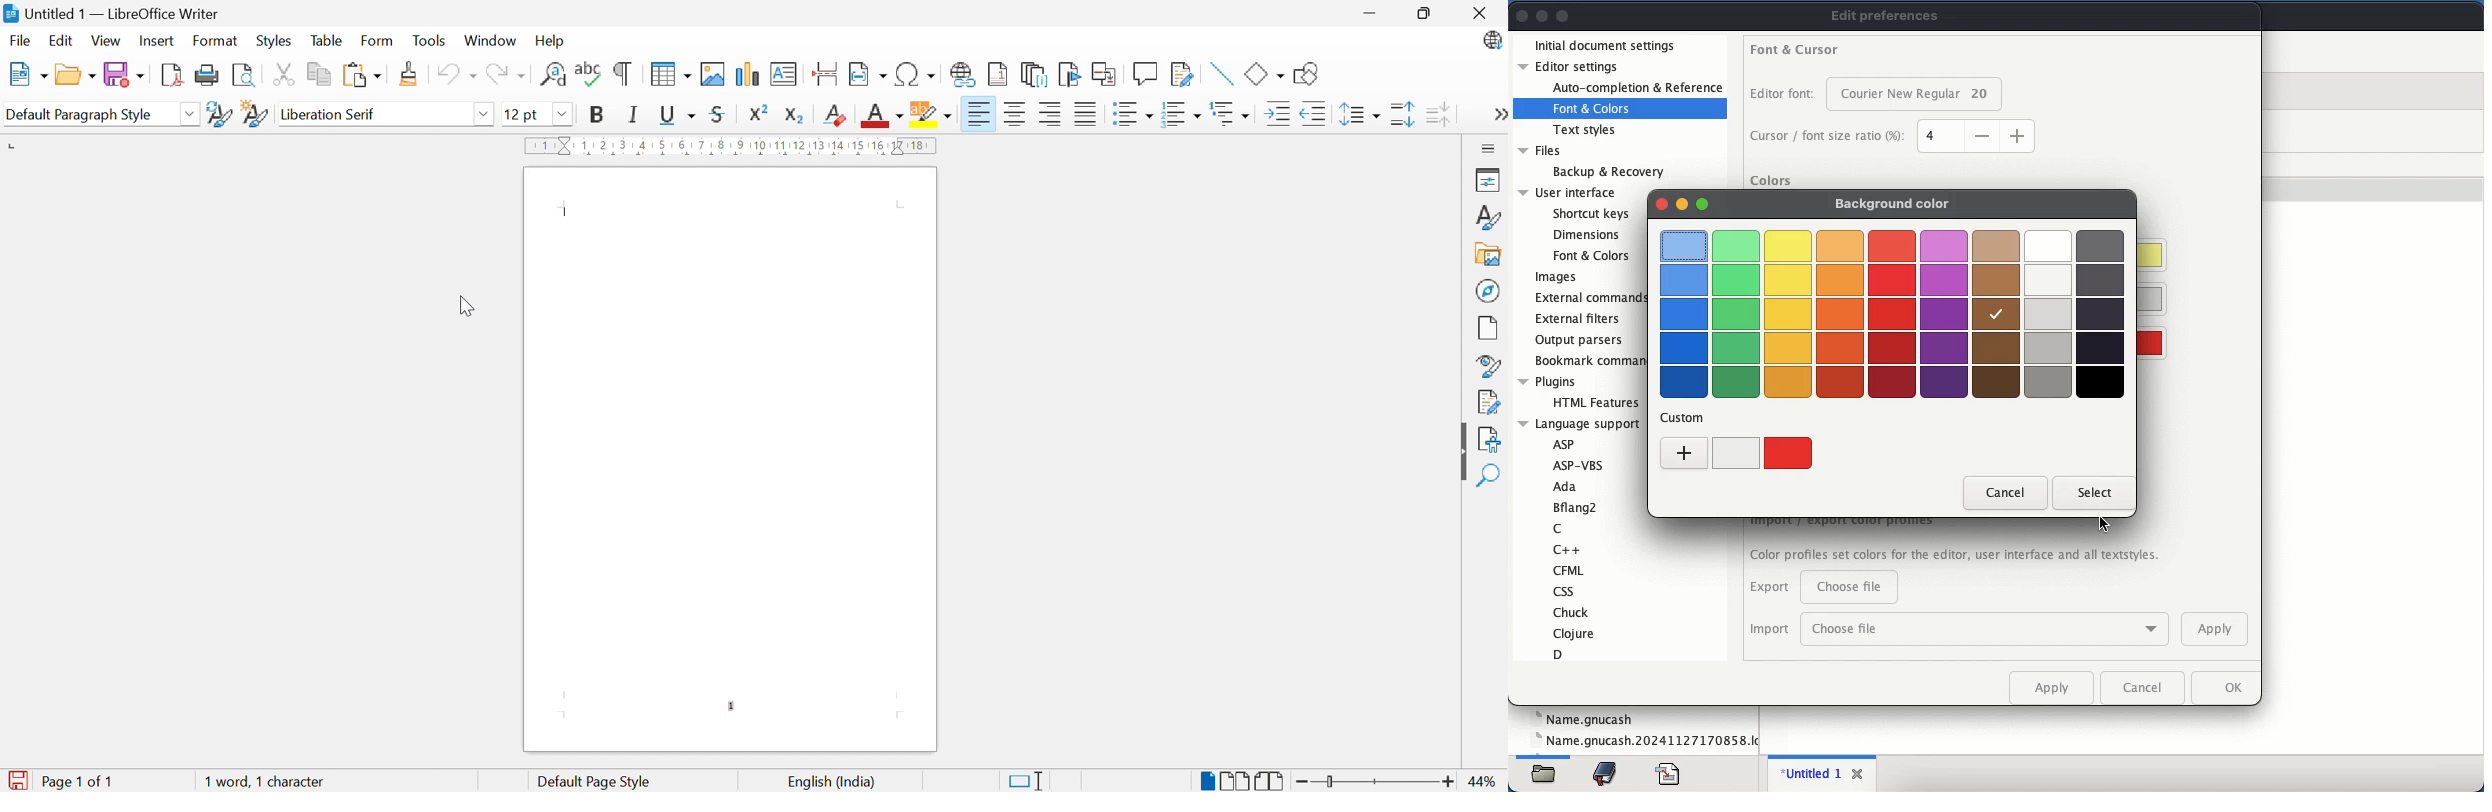 The width and height of the screenshot is (2492, 812). Describe the element at coordinates (1771, 182) in the screenshot. I see `colors` at that location.